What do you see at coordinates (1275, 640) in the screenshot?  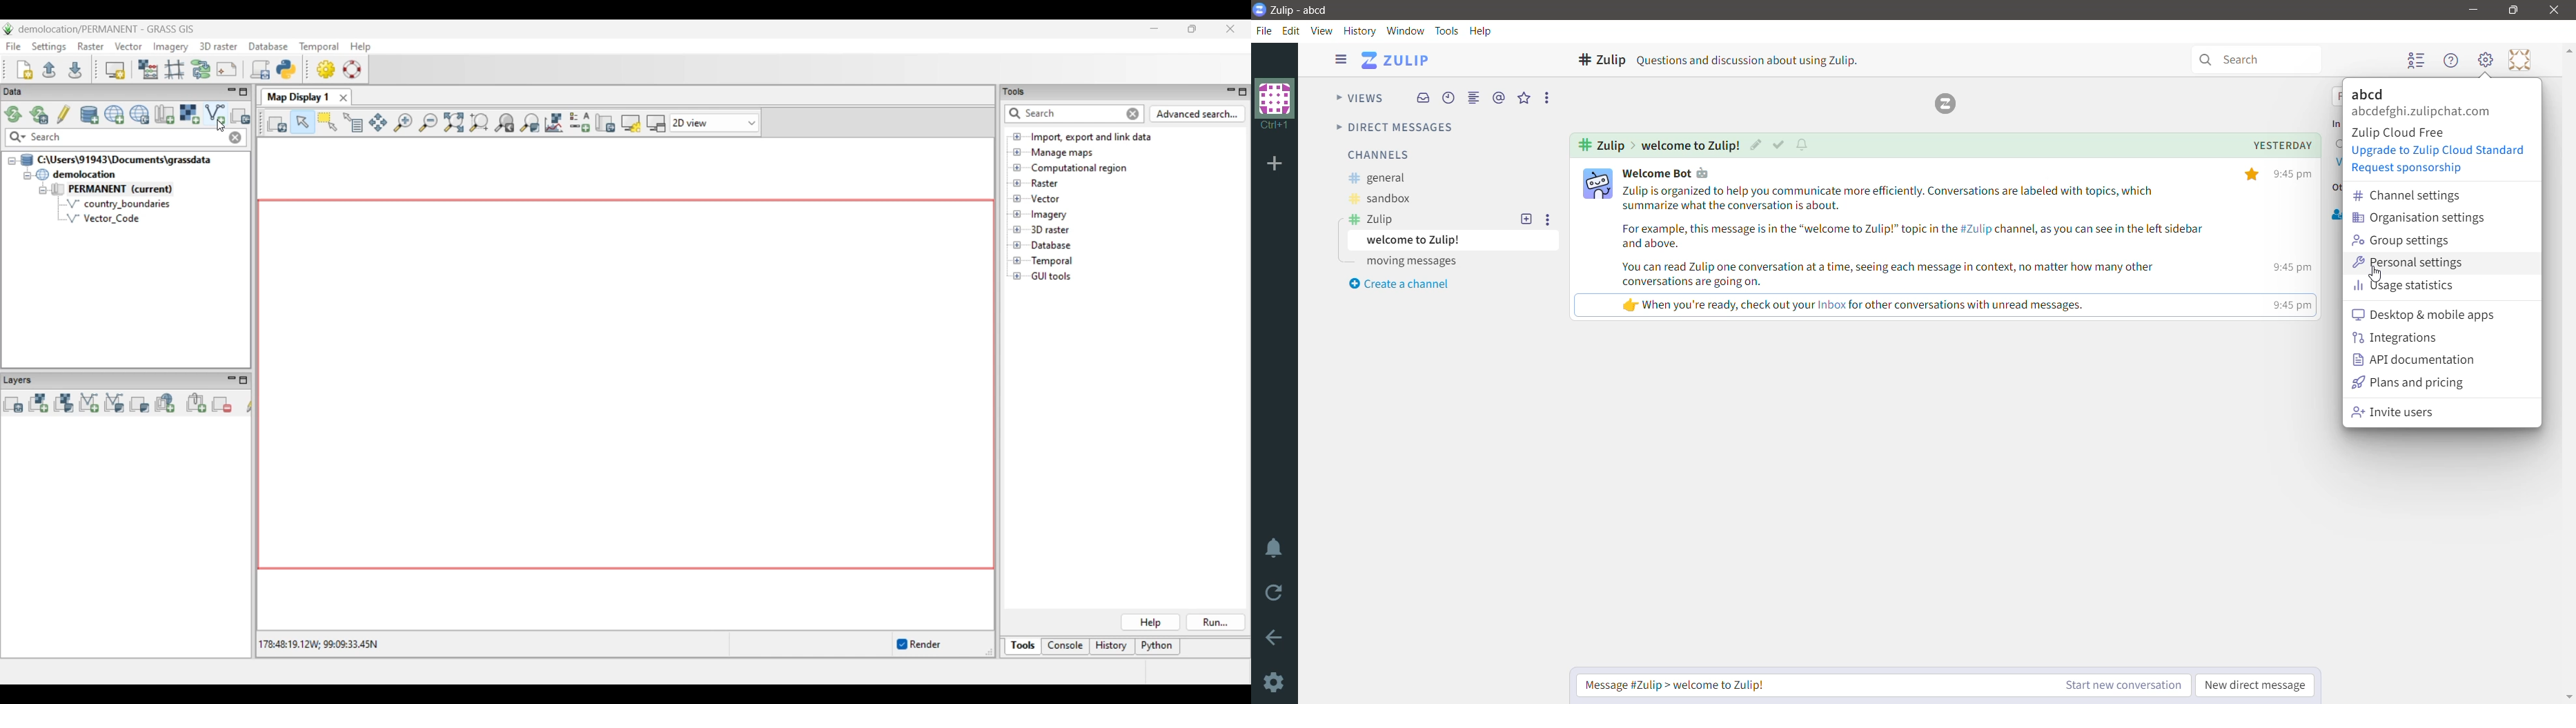 I see `Go back` at bounding box center [1275, 640].